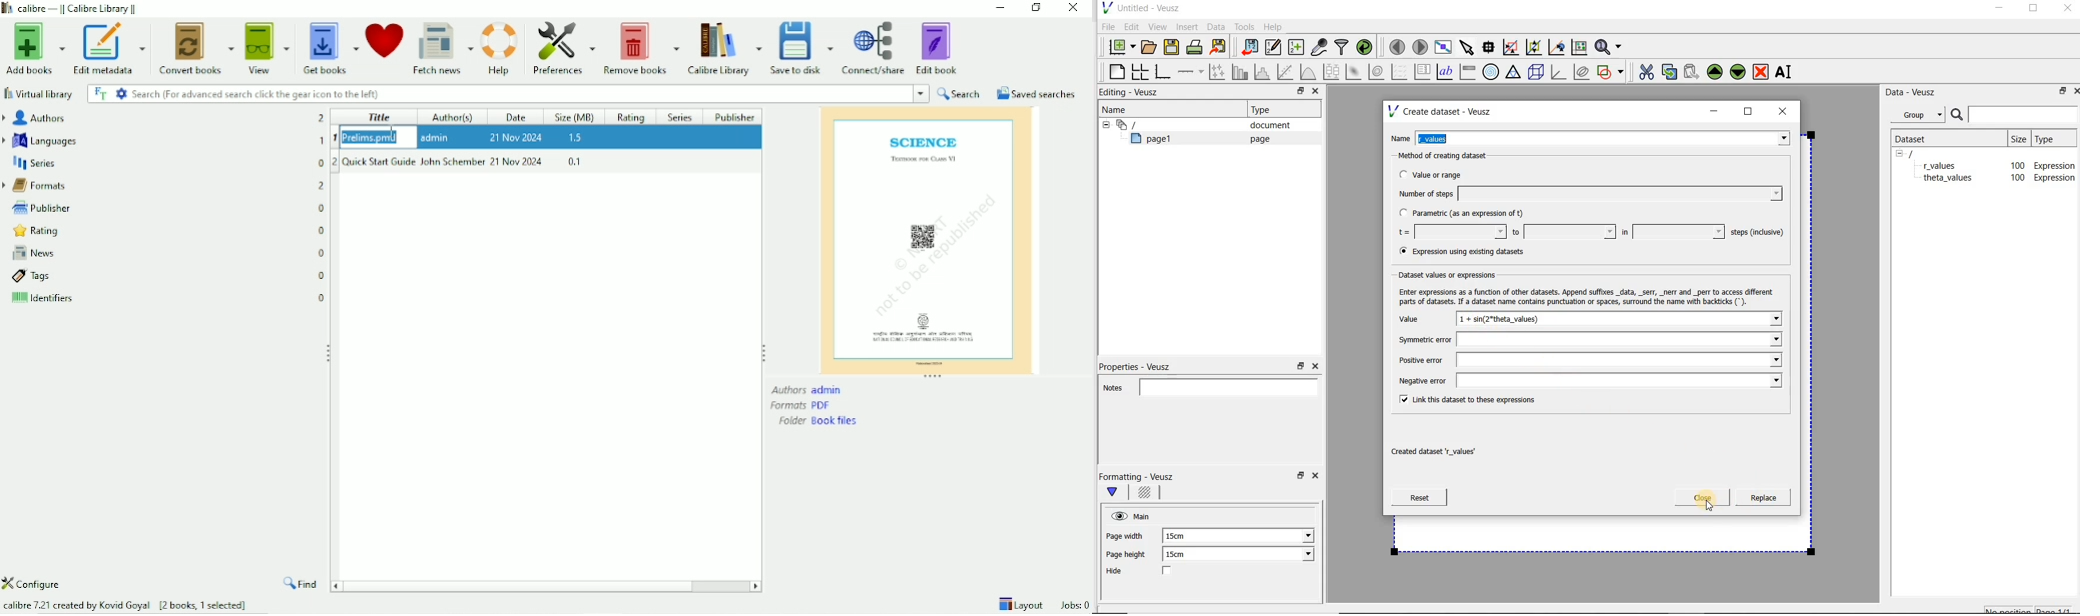  I want to click on Edit book, so click(940, 47).